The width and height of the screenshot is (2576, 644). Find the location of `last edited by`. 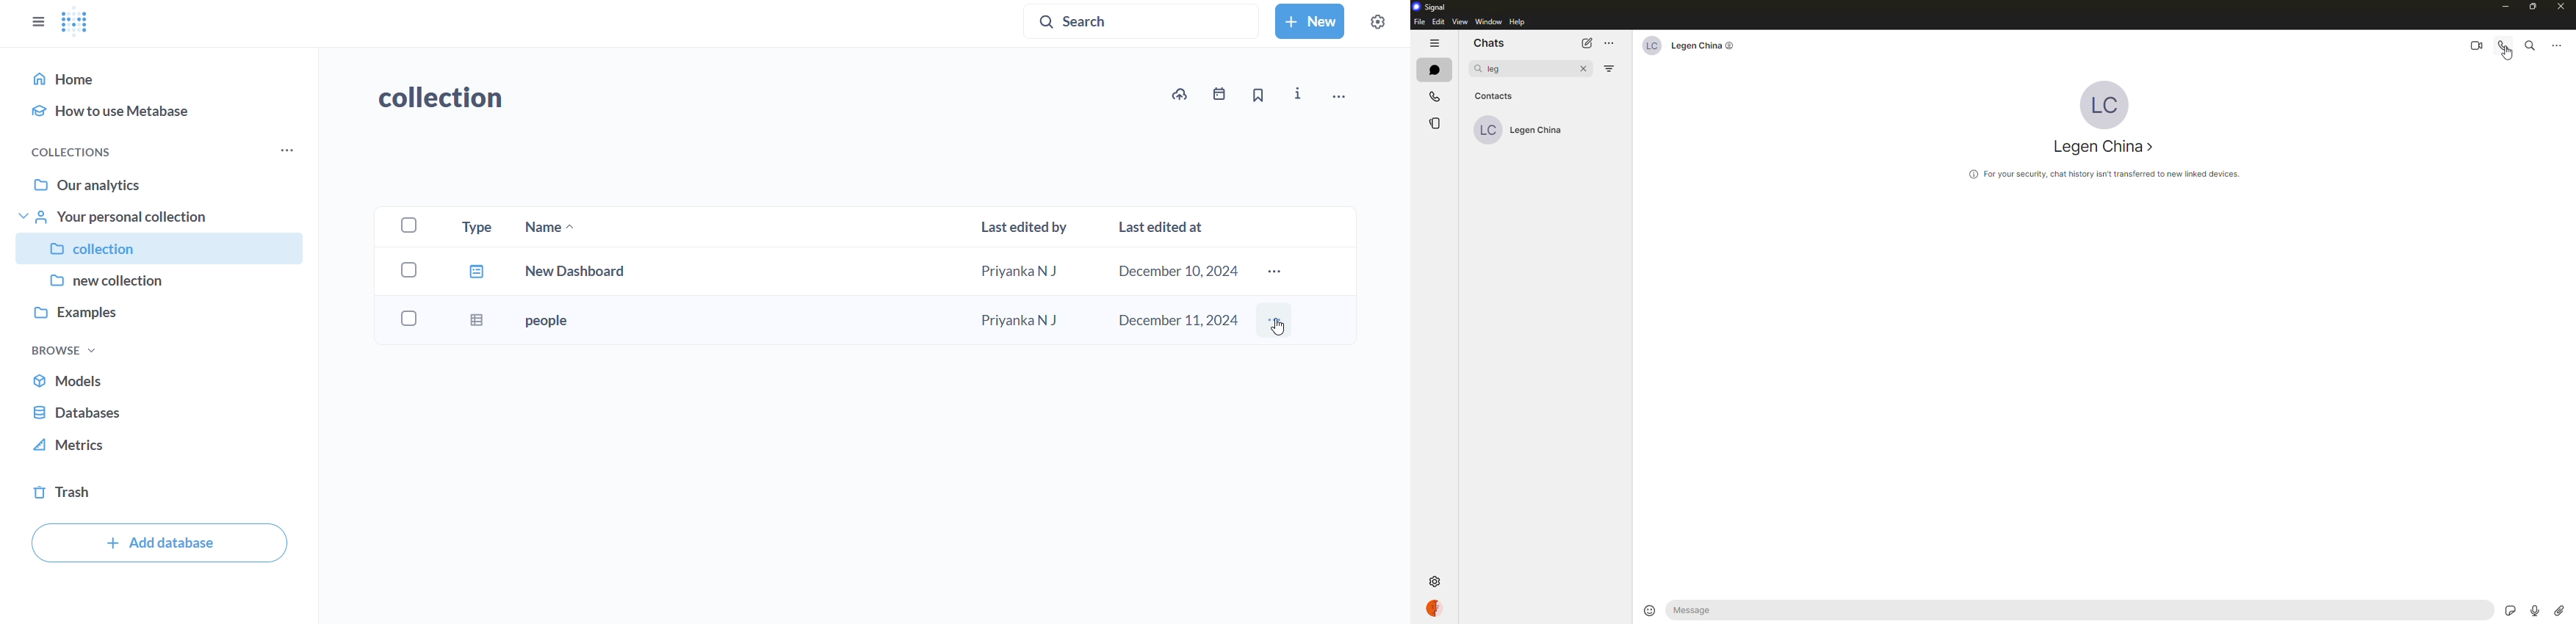

last edited by is located at coordinates (1027, 229).